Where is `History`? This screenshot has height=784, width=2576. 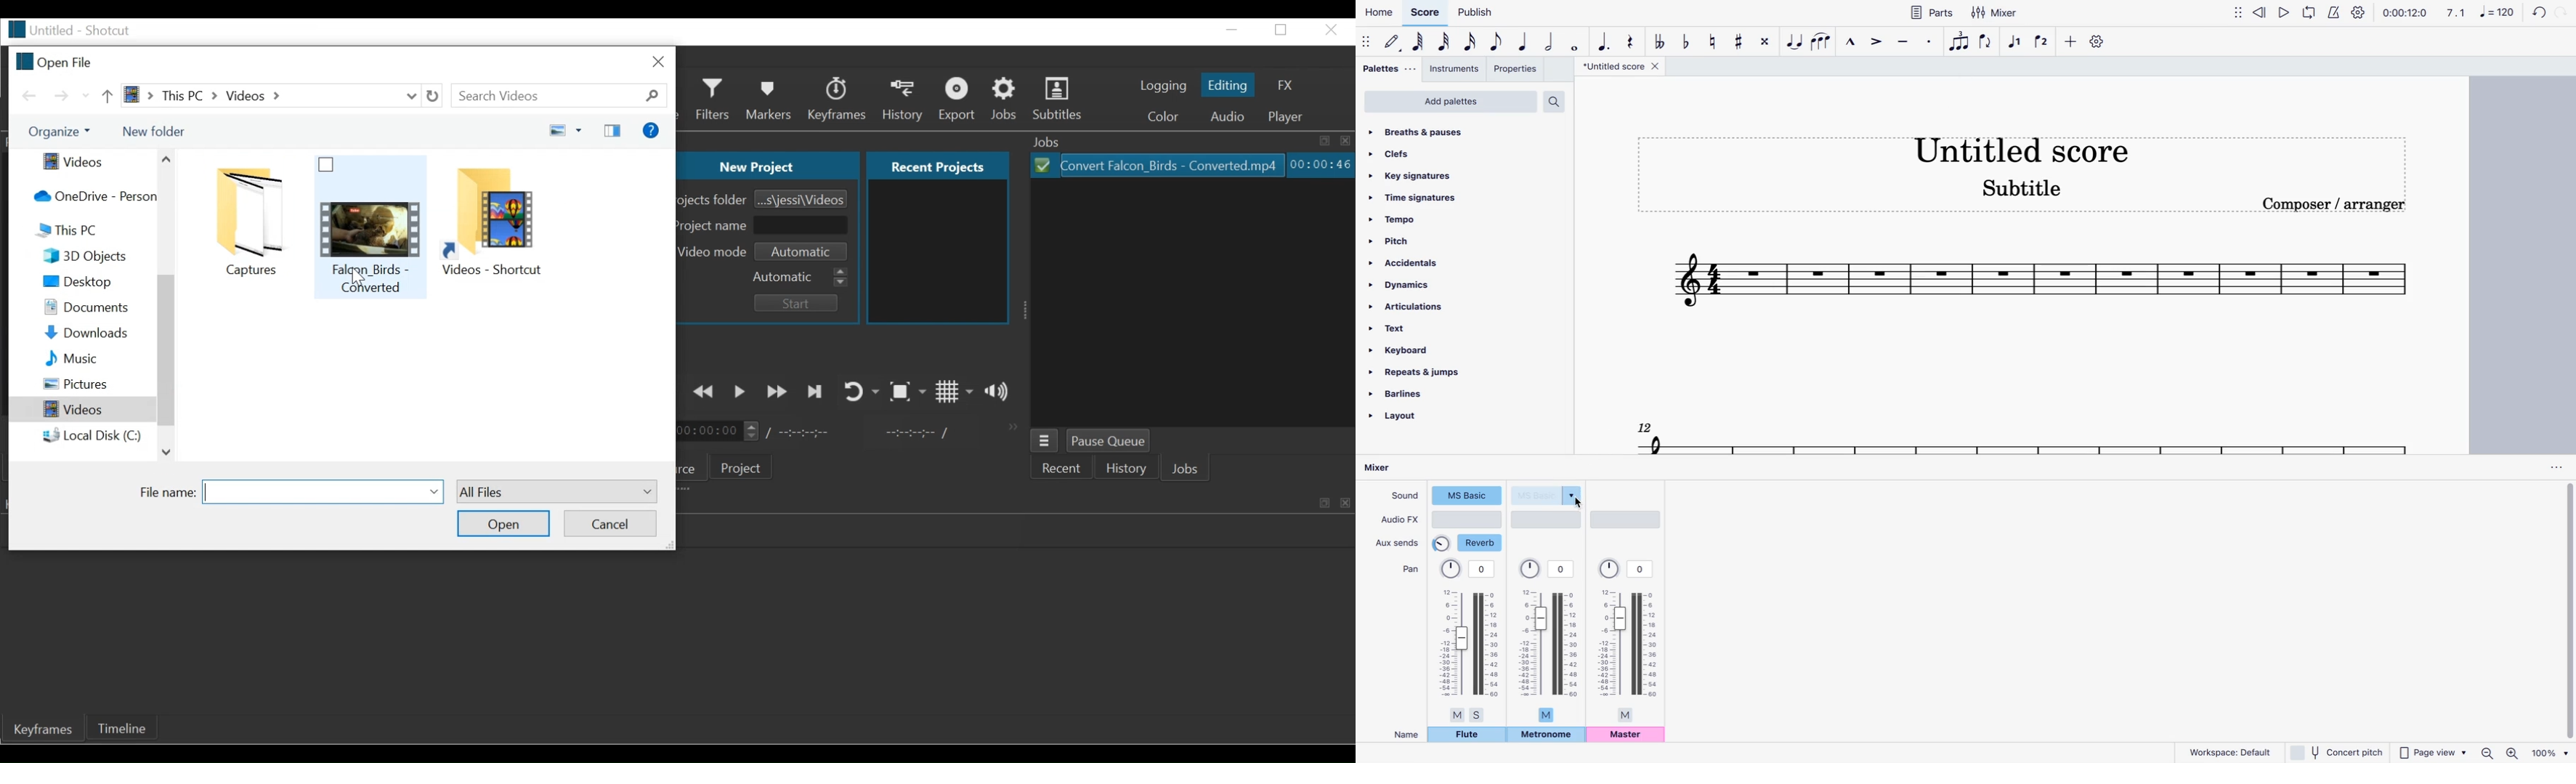
History is located at coordinates (1127, 466).